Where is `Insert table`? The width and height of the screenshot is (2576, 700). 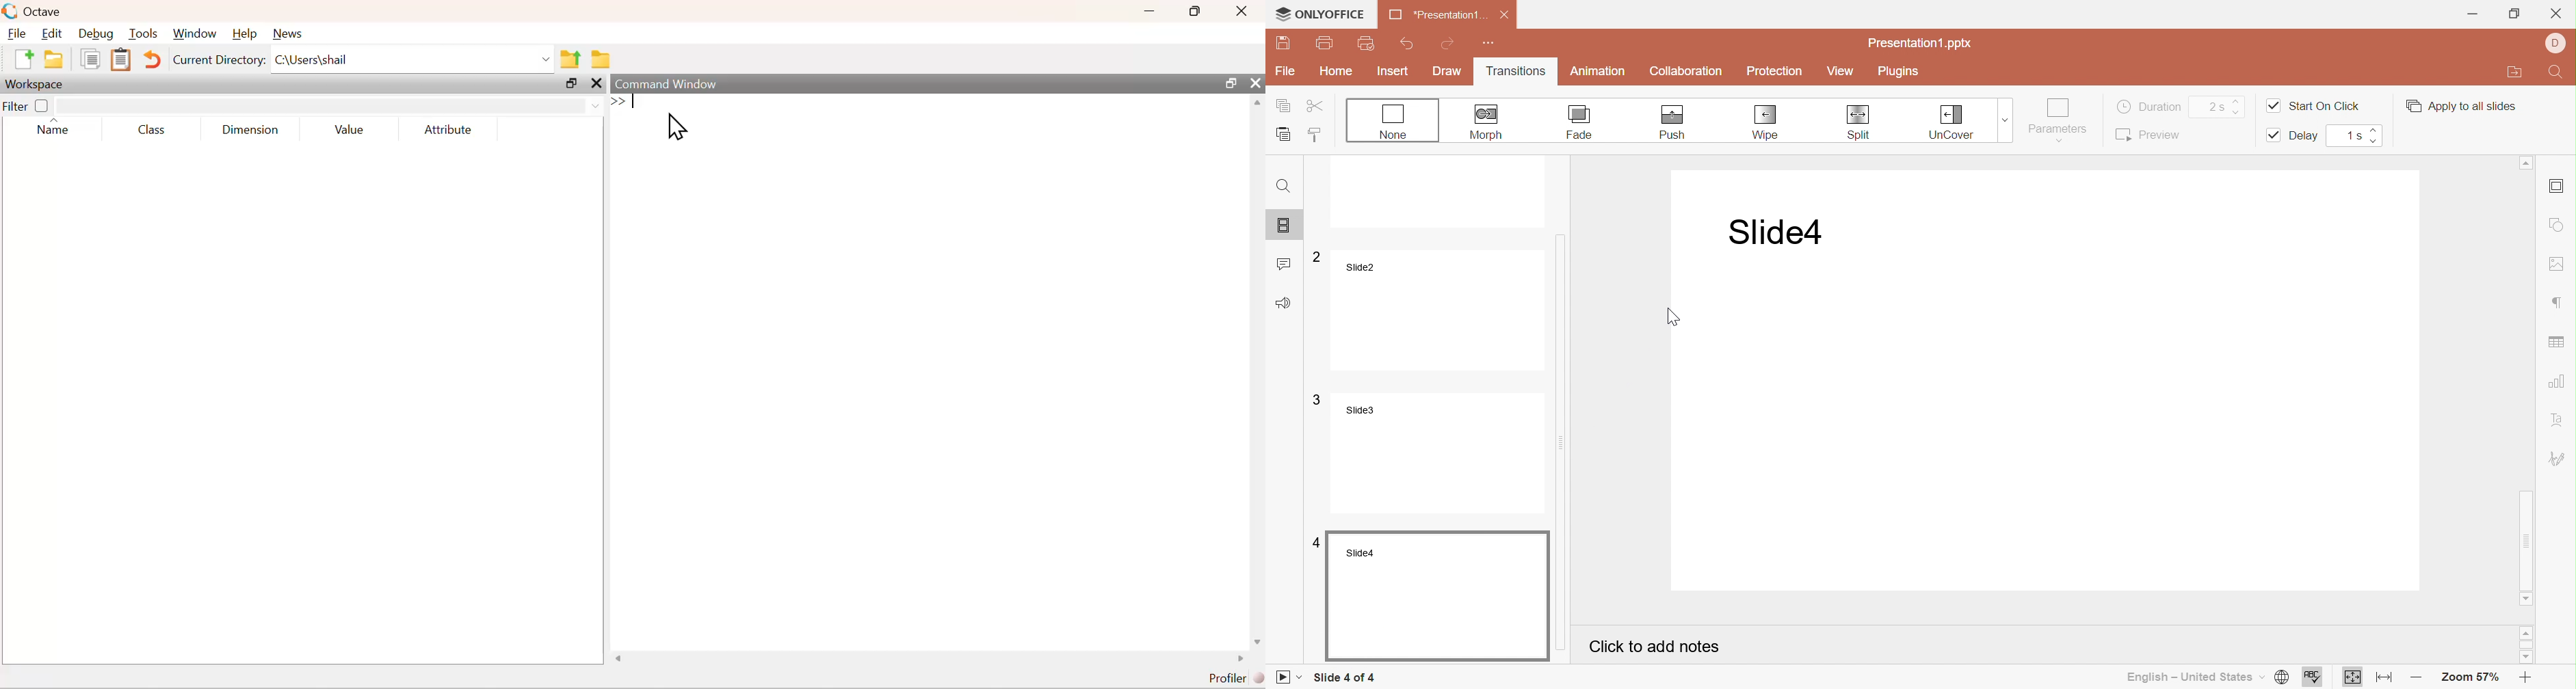
Insert table is located at coordinates (2558, 343).